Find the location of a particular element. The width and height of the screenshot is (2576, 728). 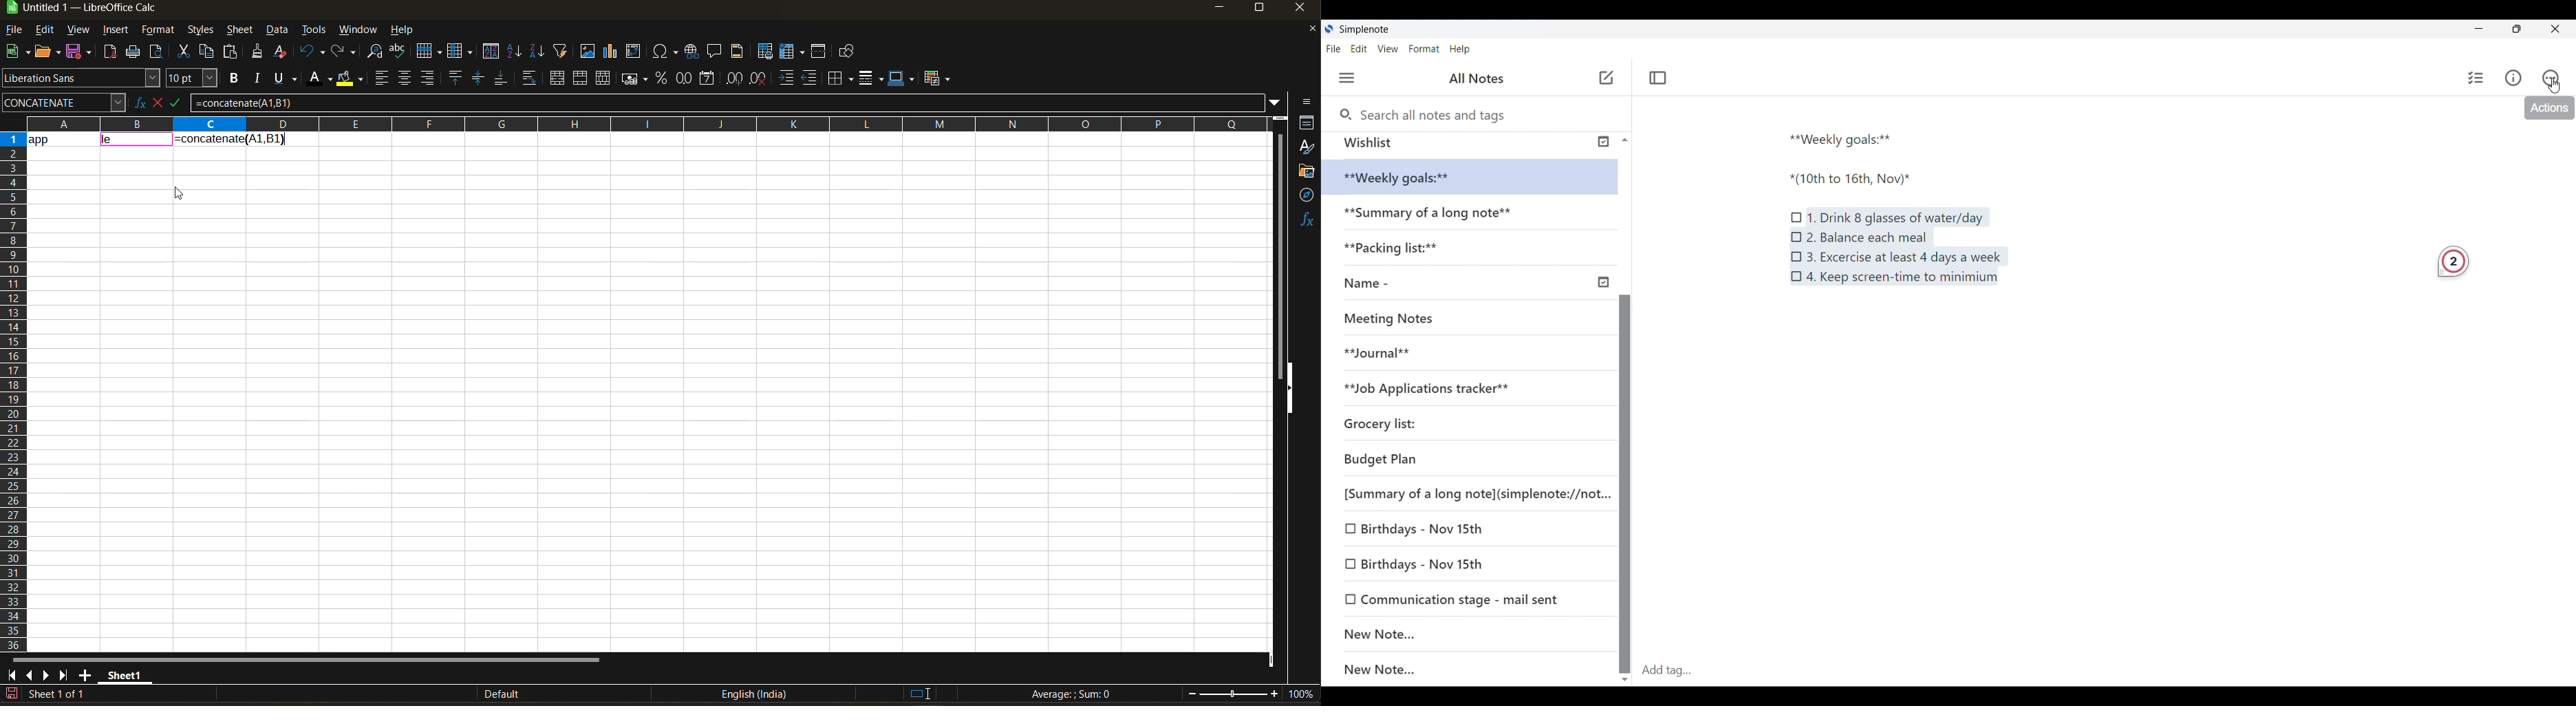

Format is located at coordinates (1424, 48).